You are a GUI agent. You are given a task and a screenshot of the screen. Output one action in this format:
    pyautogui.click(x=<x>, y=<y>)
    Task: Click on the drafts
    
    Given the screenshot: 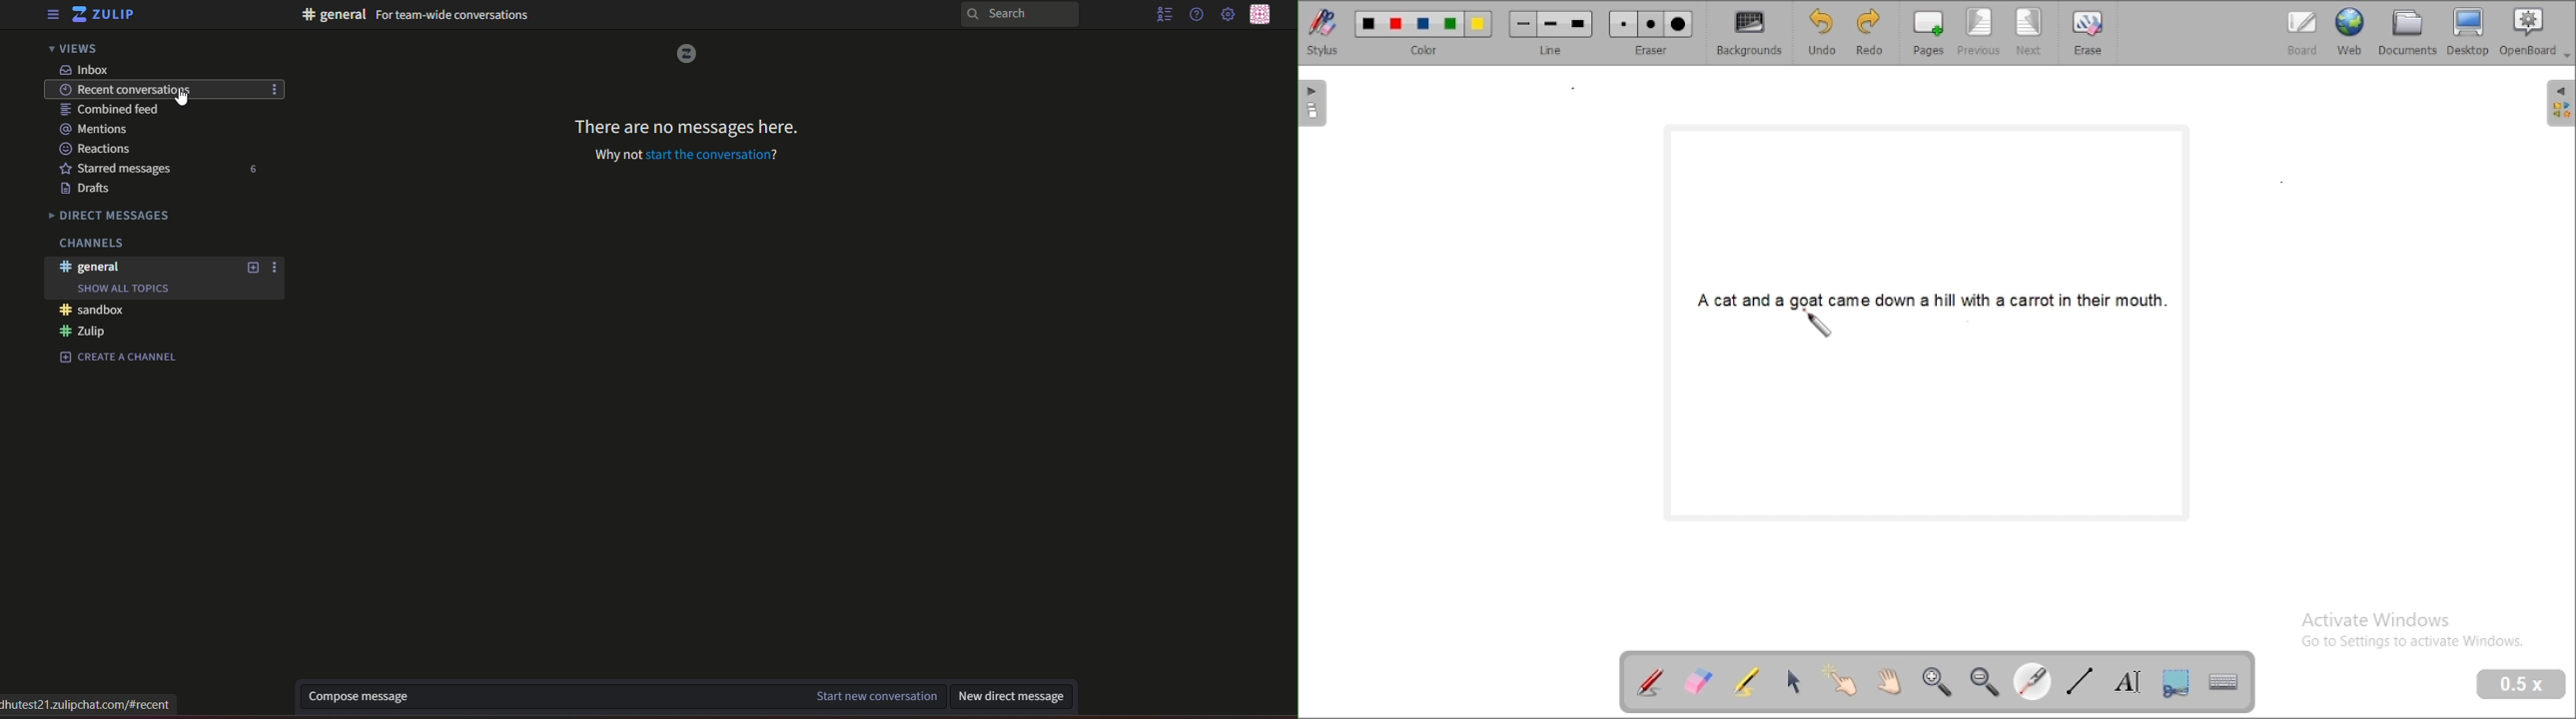 What is the action you would take?
    pyautogui.click(x=94, y=187)
    